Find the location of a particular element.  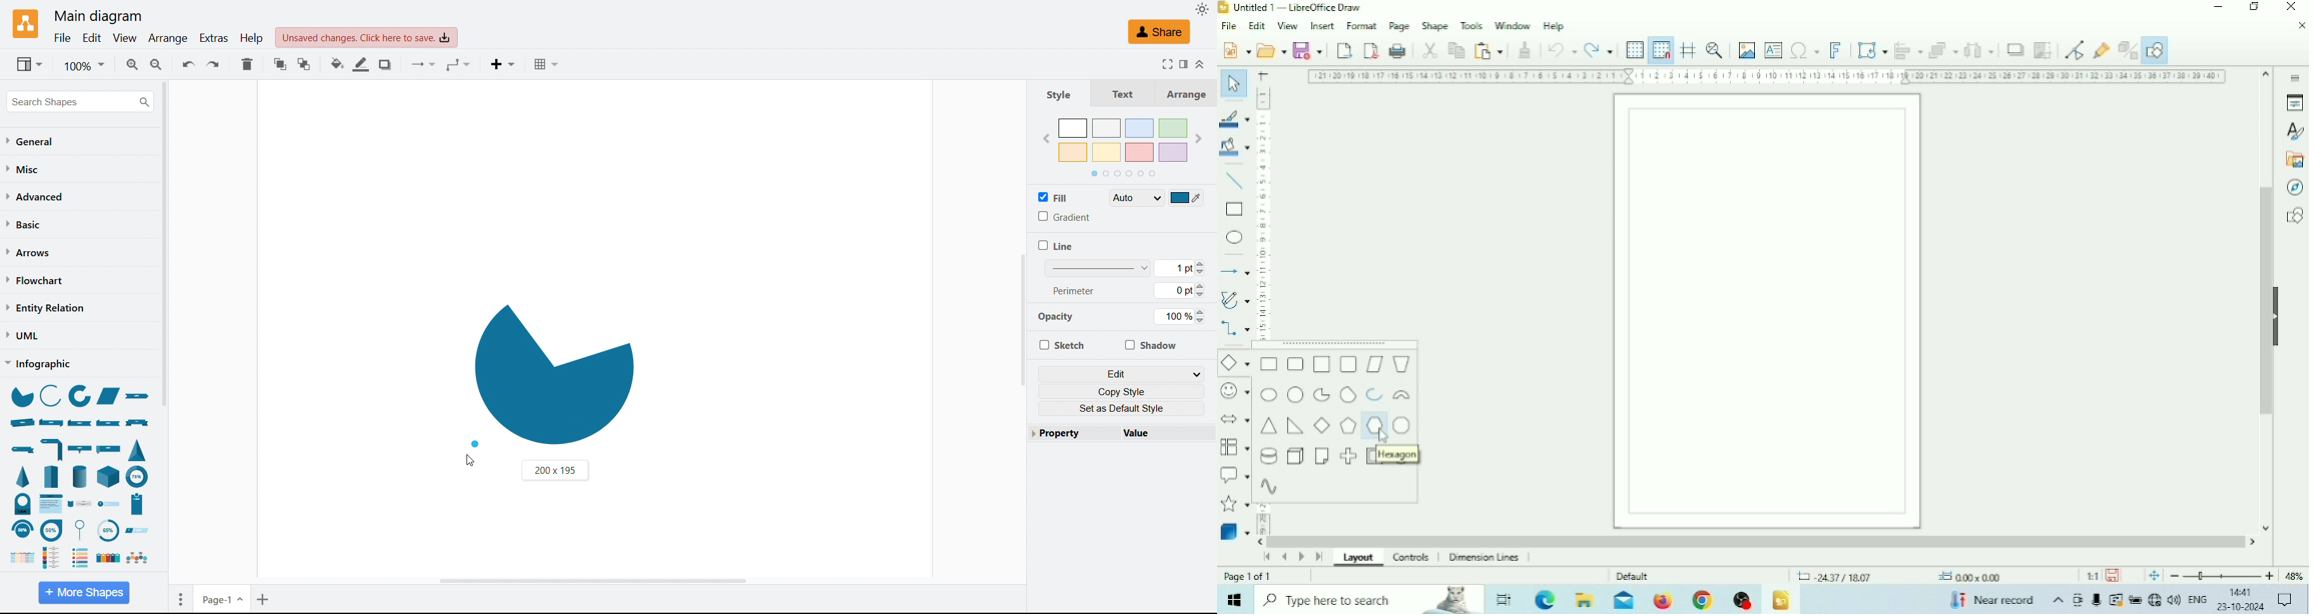

Arrange  is located at coordinates (1182, 93).